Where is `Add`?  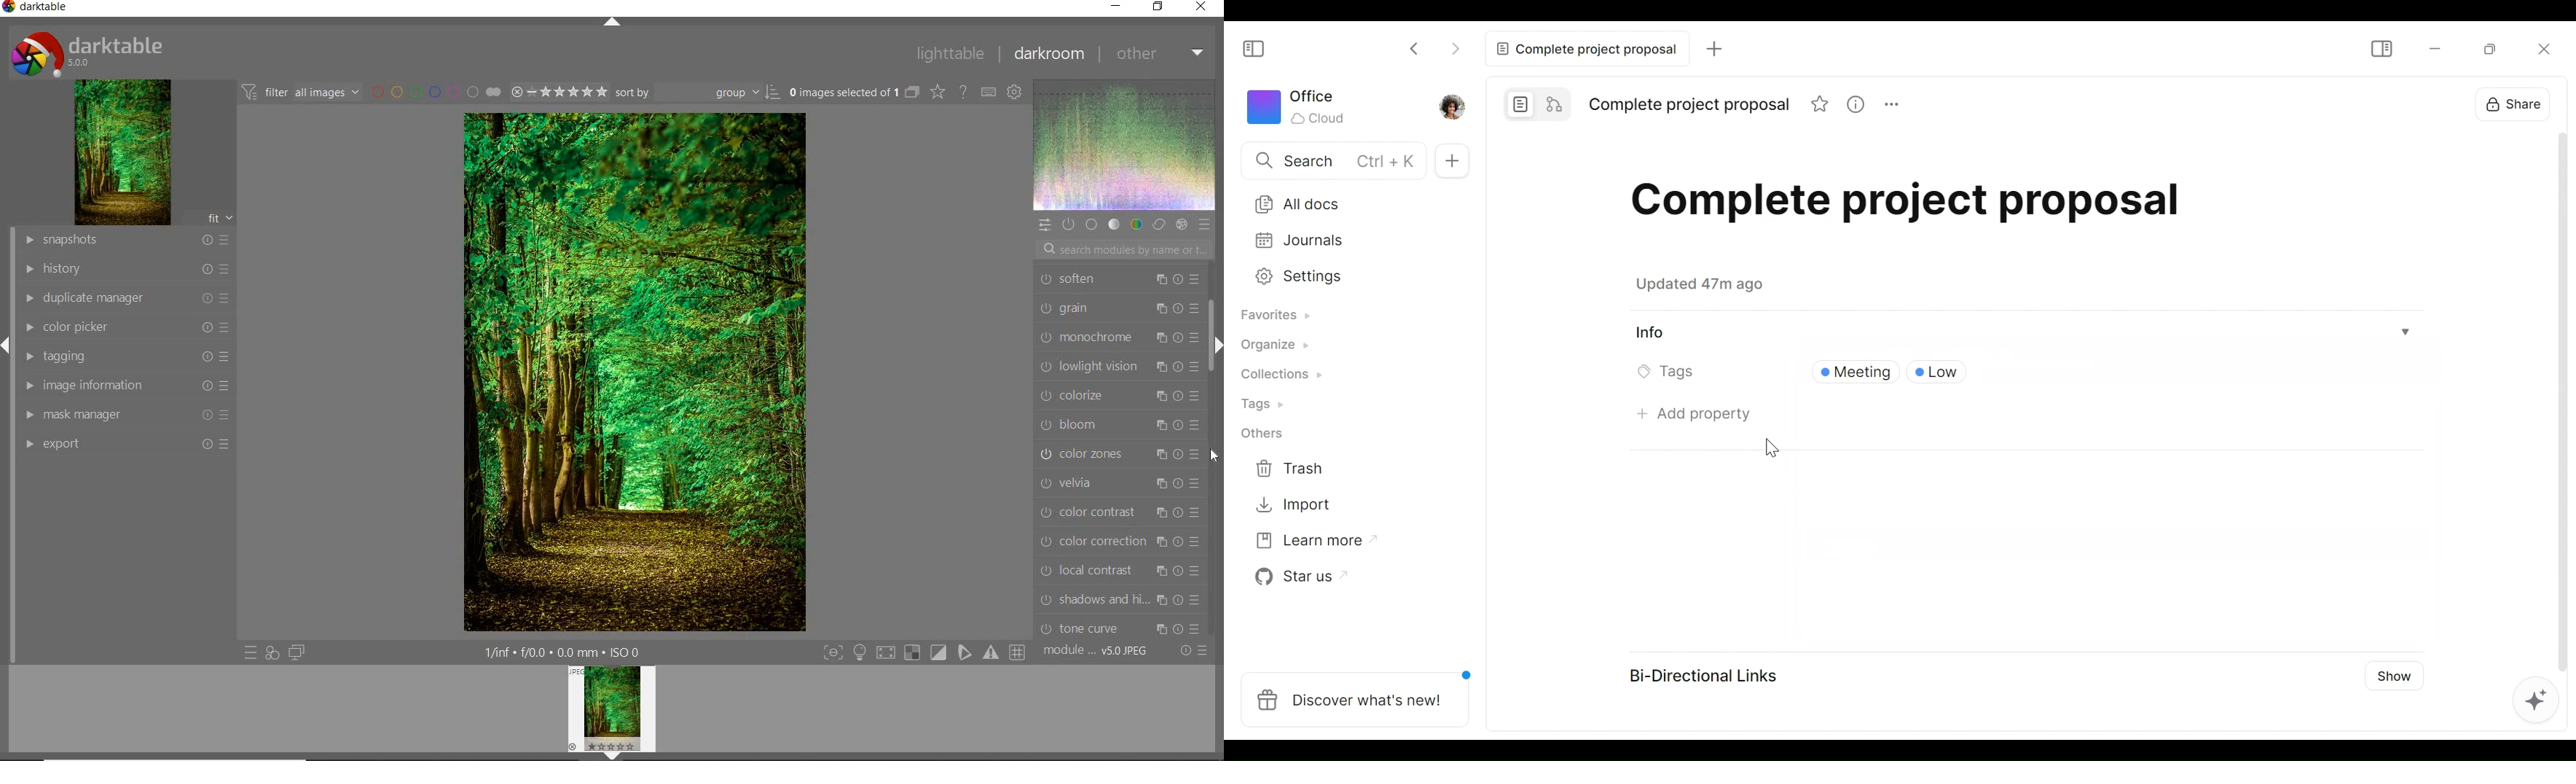 Add is located at coordinates (1711, 48).